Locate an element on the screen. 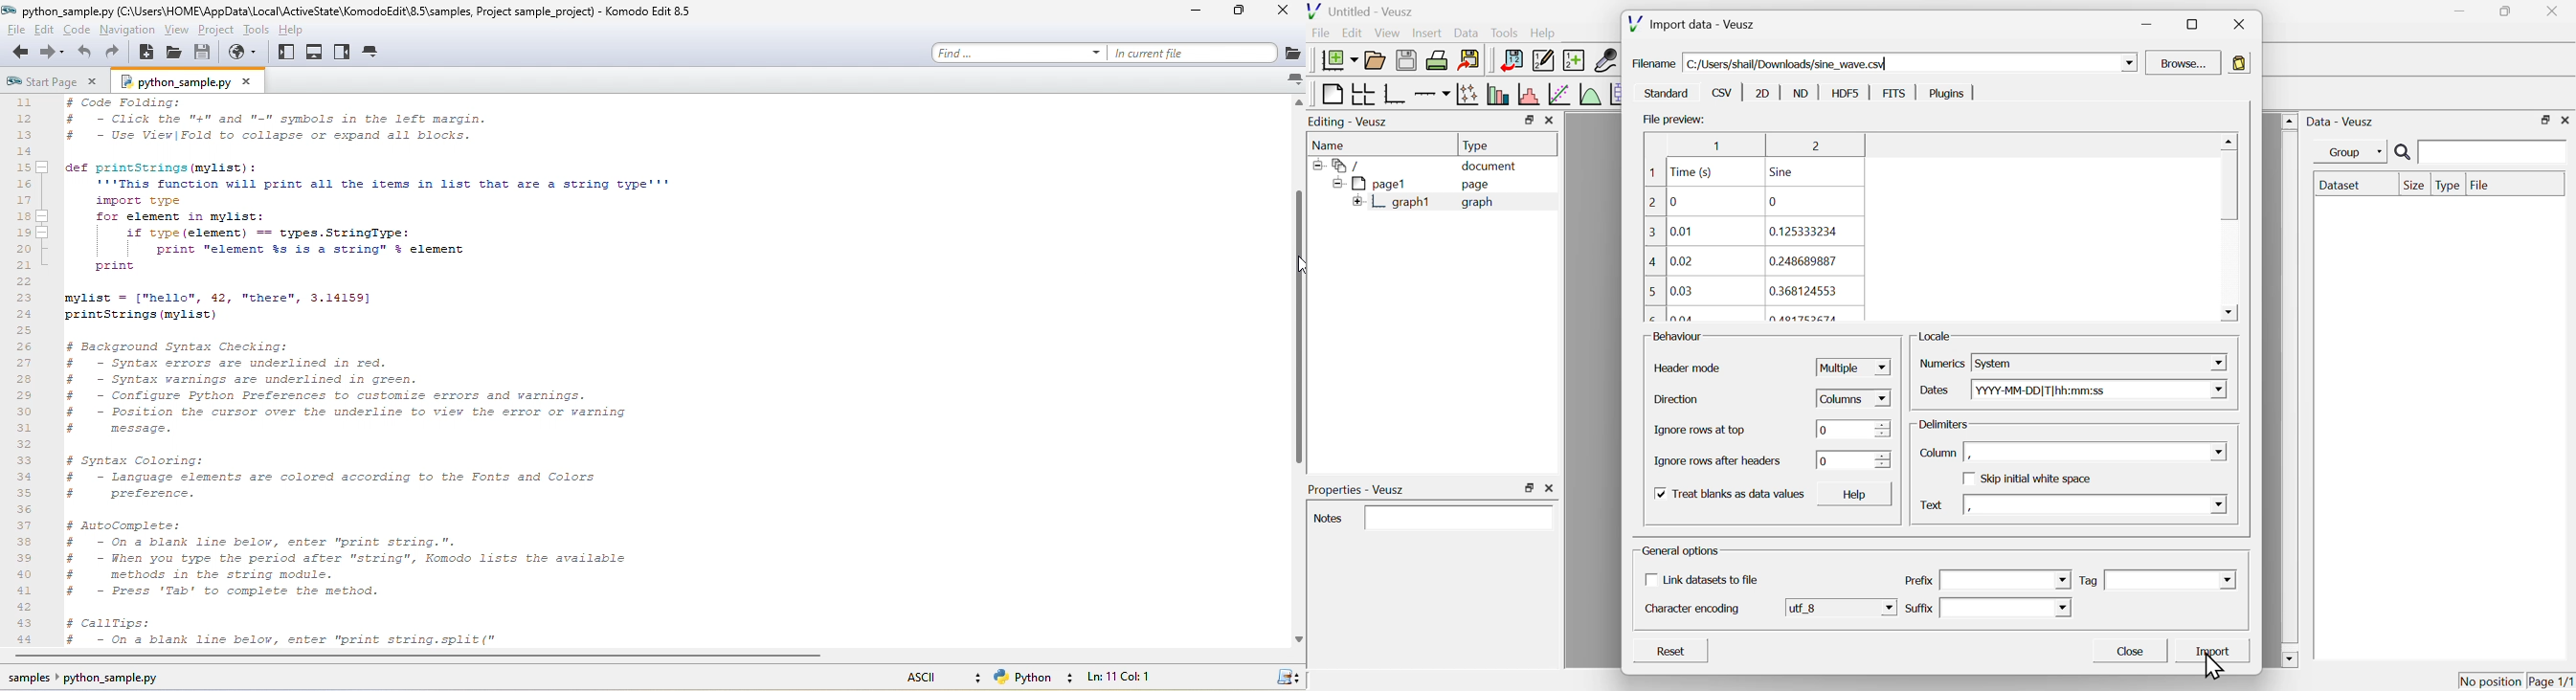 Image resolution: width=2576 pixels, height=700 pixels. System  is located at coordinates (2103, 362).